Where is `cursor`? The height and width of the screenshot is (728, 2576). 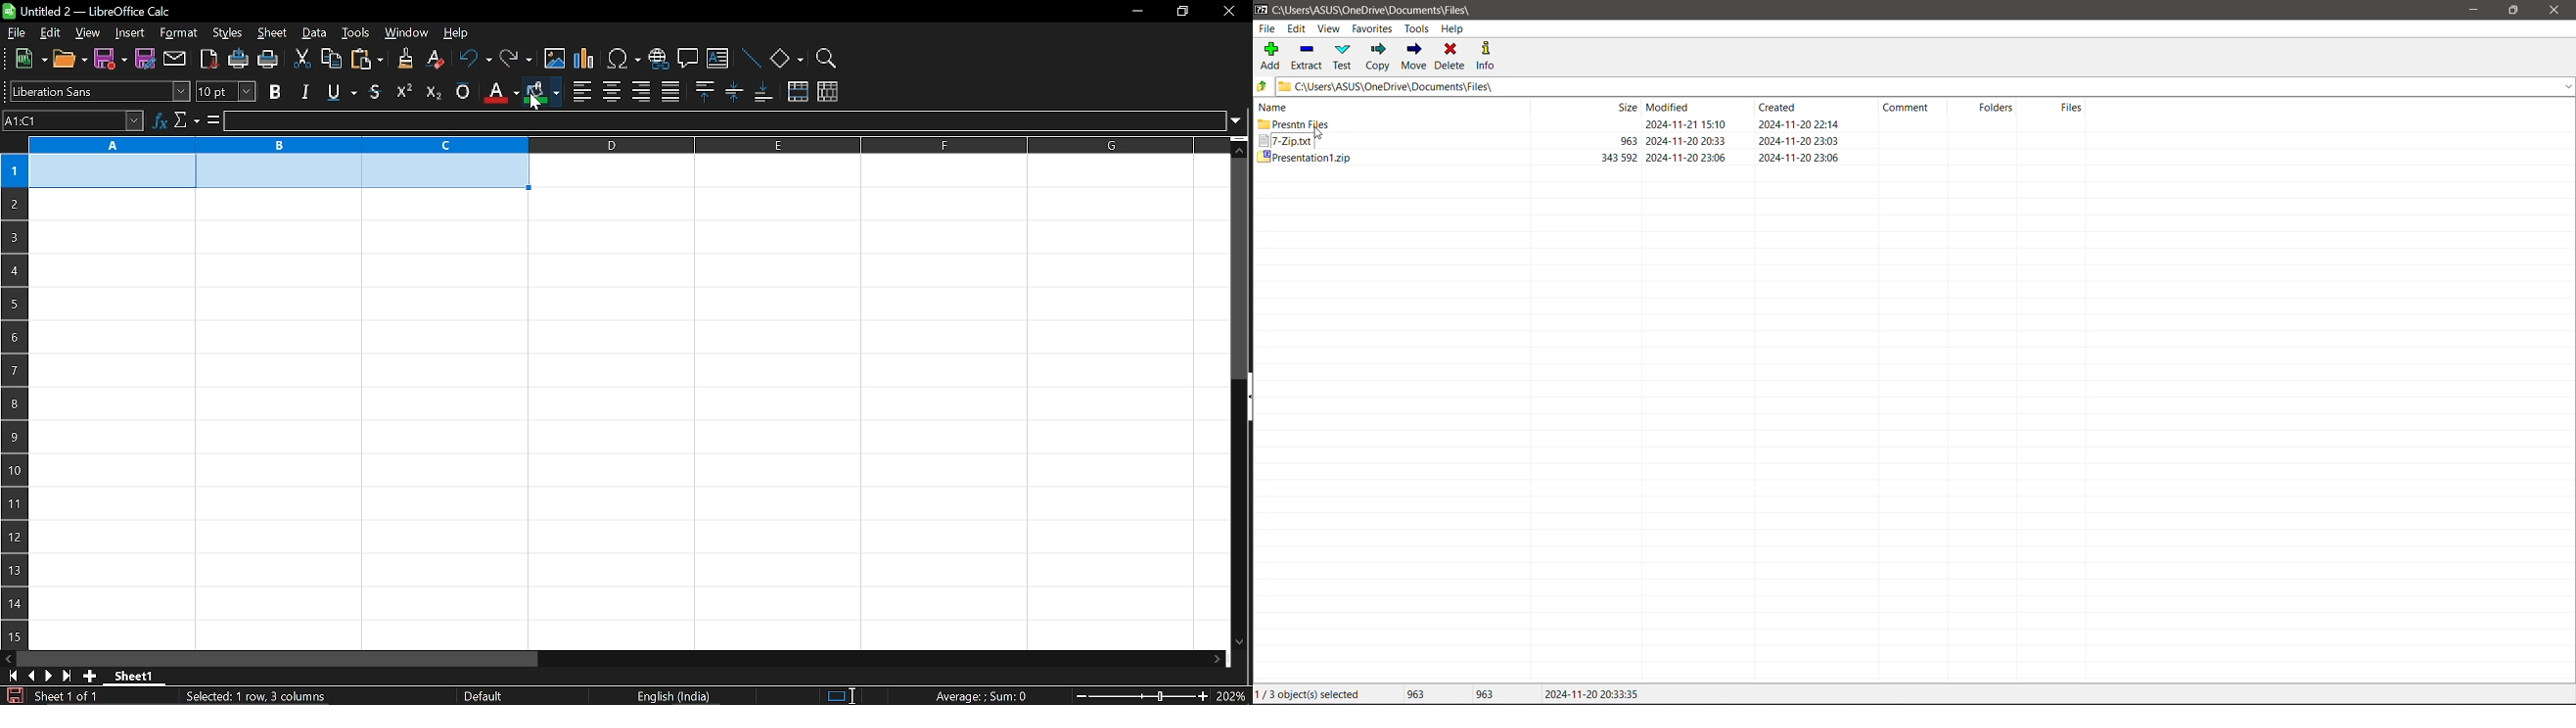 cursor is located at coordinates (1315, 132).